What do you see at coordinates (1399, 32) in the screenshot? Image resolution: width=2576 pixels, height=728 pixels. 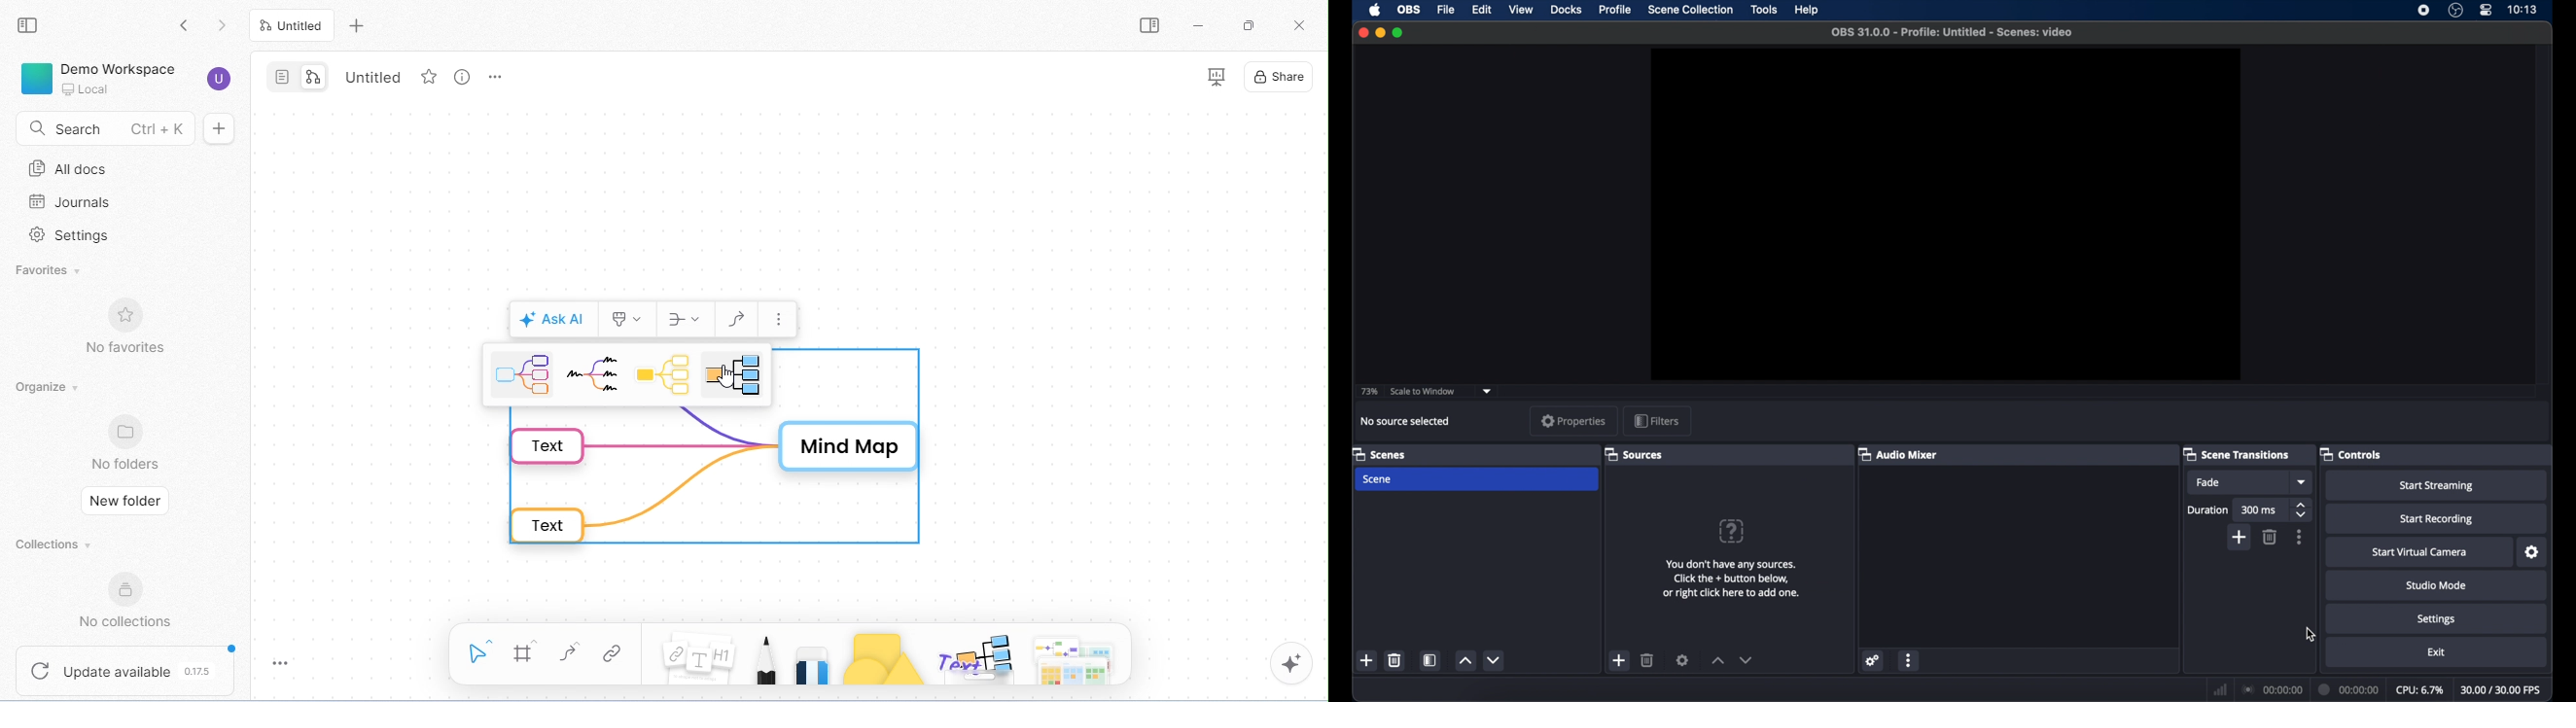 I see `maximize` at bounding box center [1399, 32].